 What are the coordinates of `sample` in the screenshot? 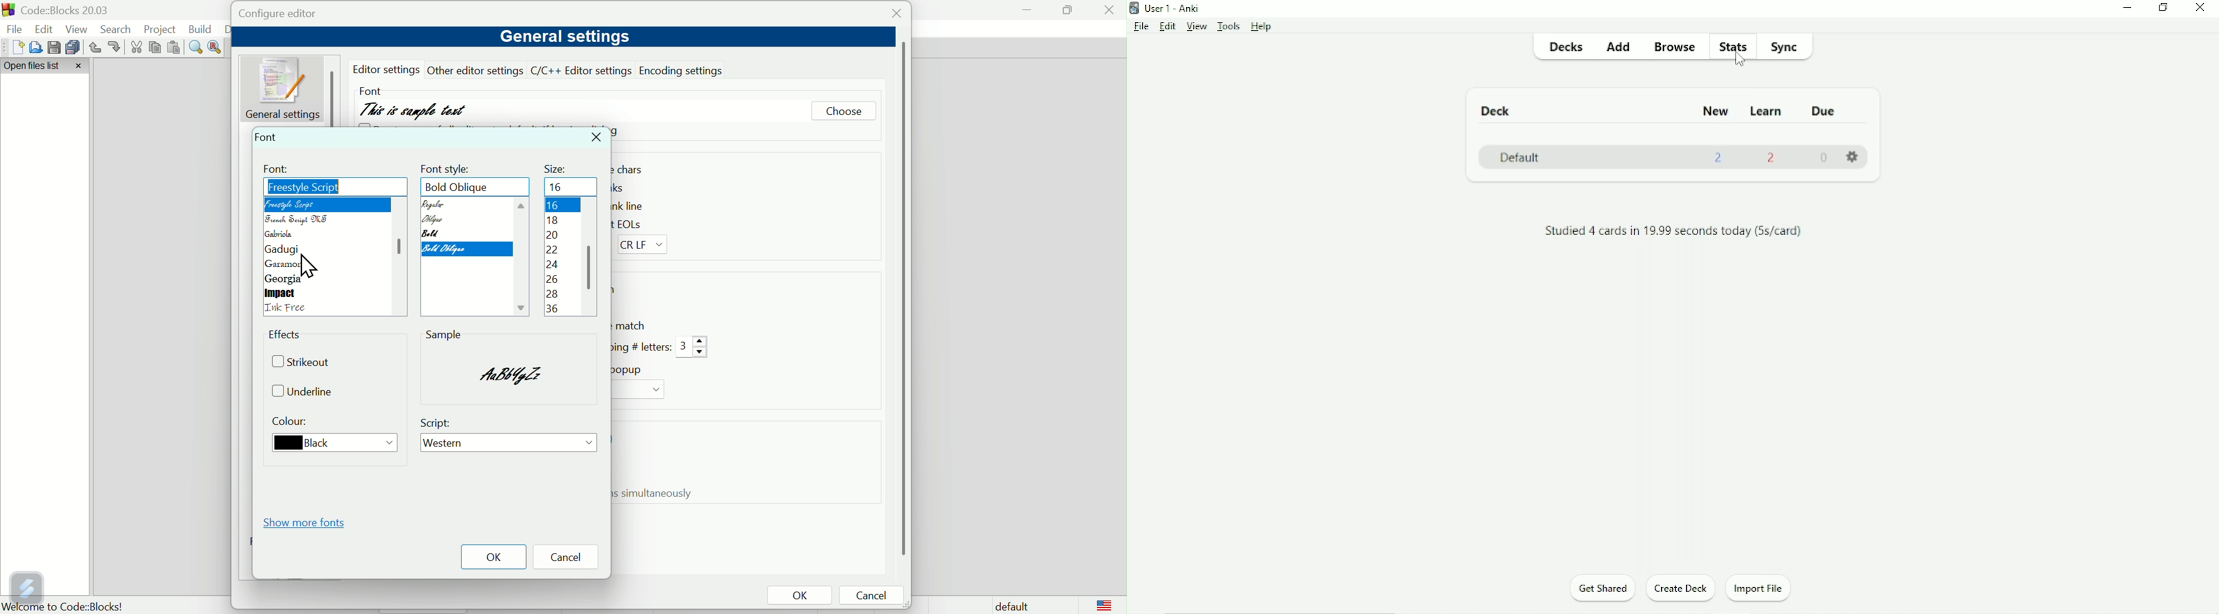 It's located at (519, 373).